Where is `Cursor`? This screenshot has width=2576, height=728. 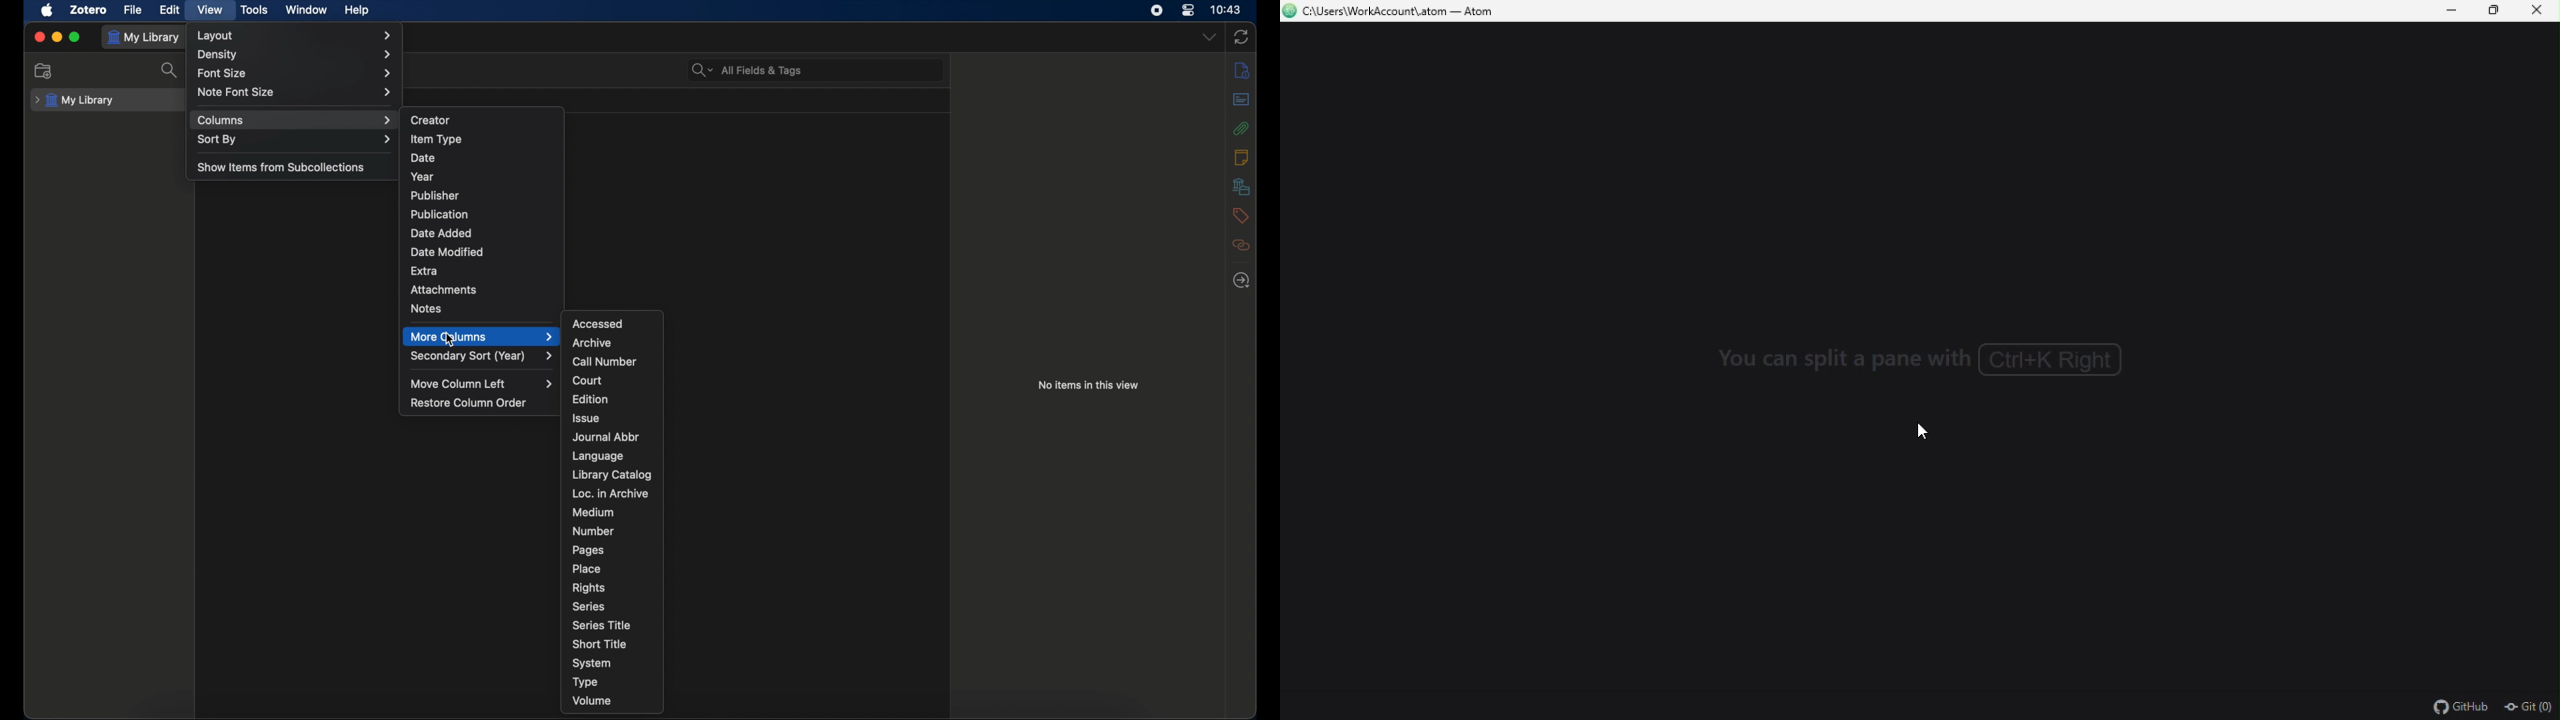
Cursor is located at coordinates (1919, 433).